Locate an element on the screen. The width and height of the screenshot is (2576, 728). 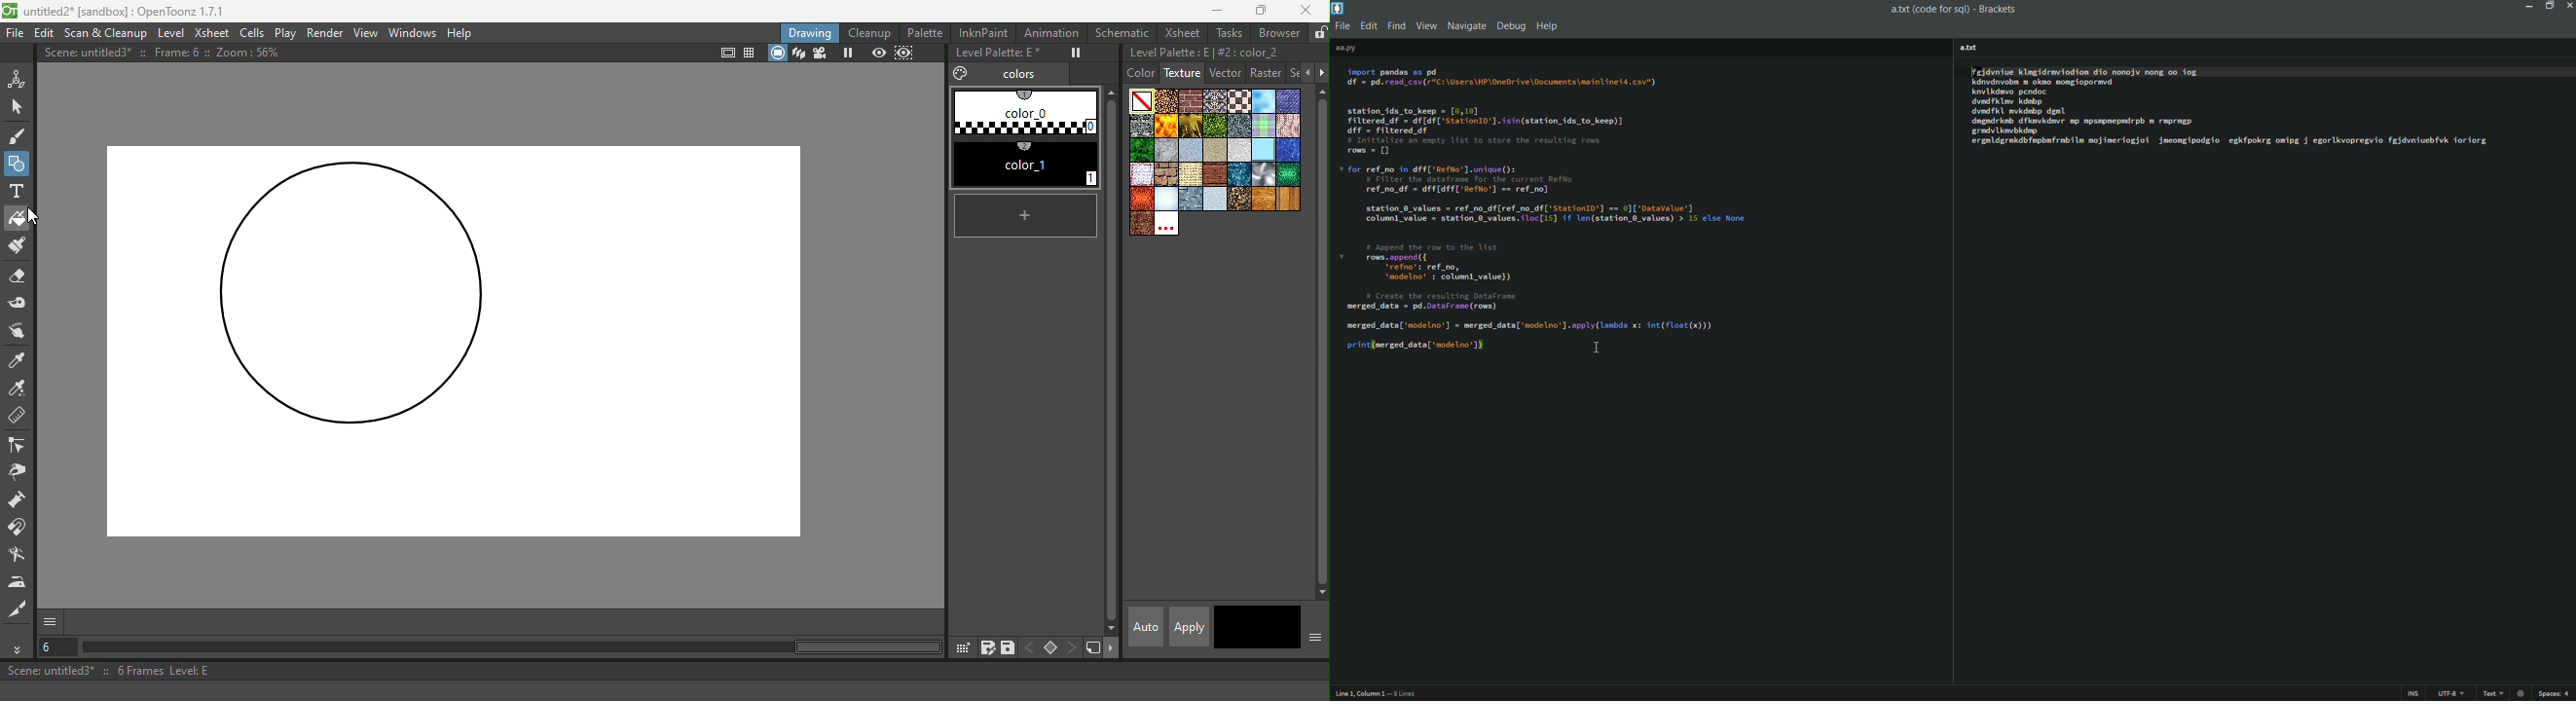
Raster is located at coordinates (1267, 73).